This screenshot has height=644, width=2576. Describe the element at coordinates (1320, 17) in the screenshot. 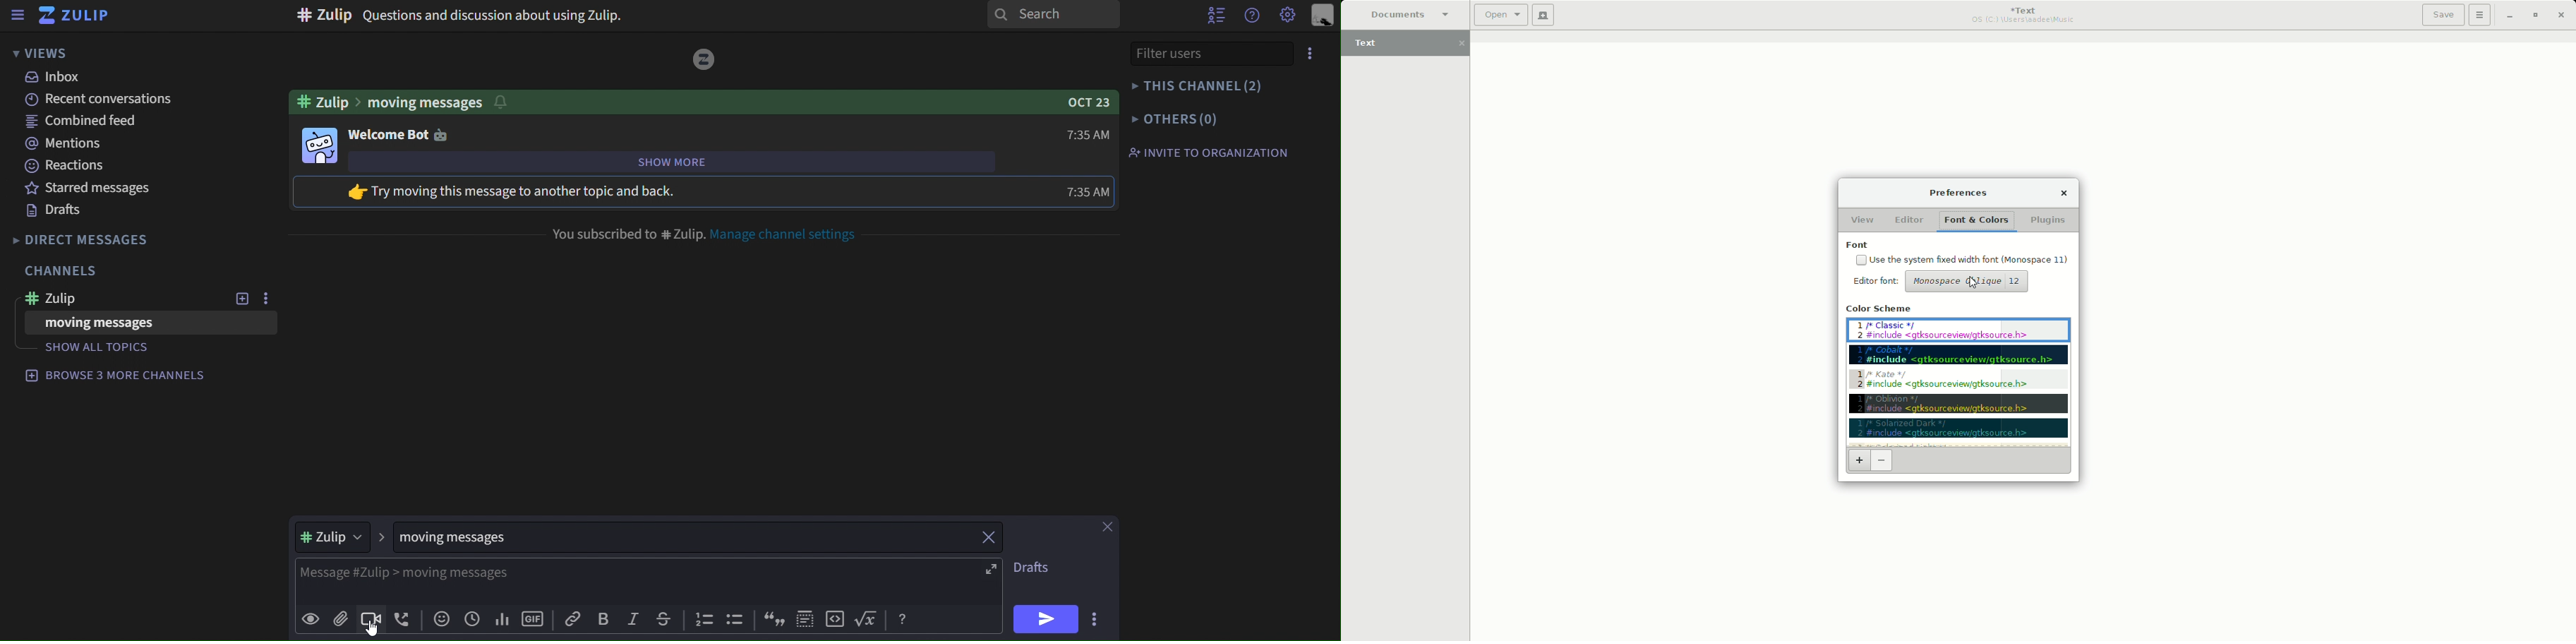

I see `personal menu` at that location.